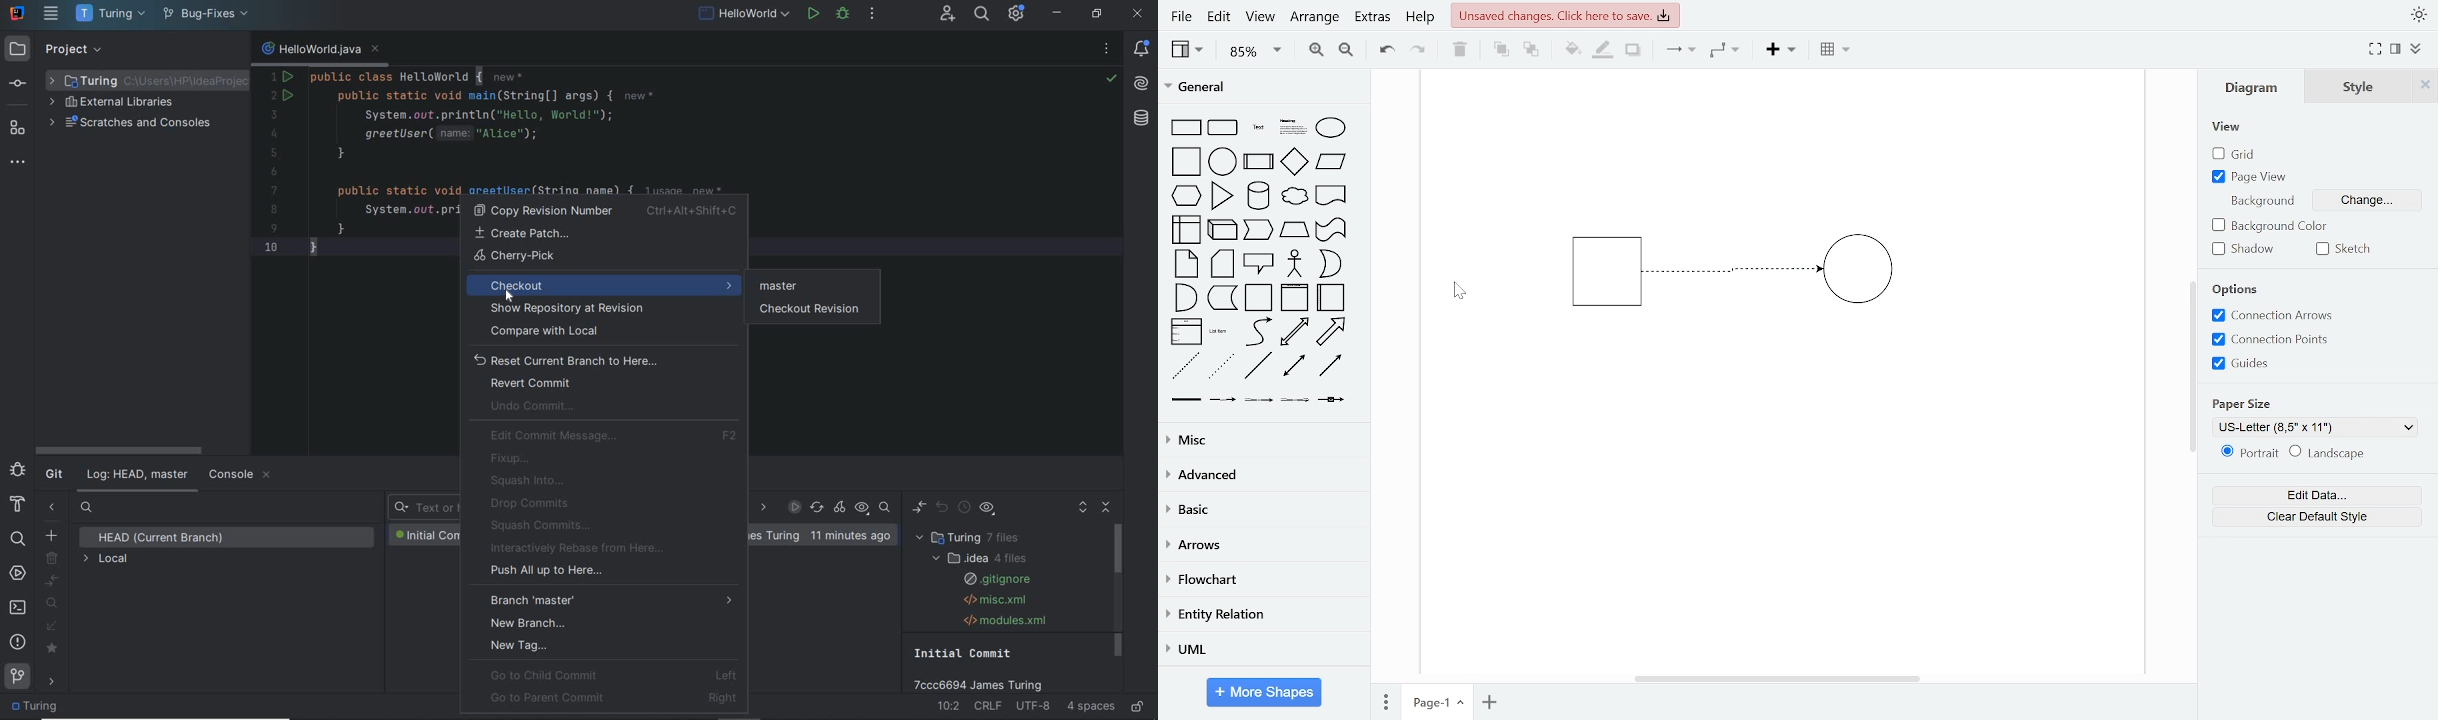 The width and height of the screenshot is (2464, 728). I want to click on to back, so click(1532, 51).